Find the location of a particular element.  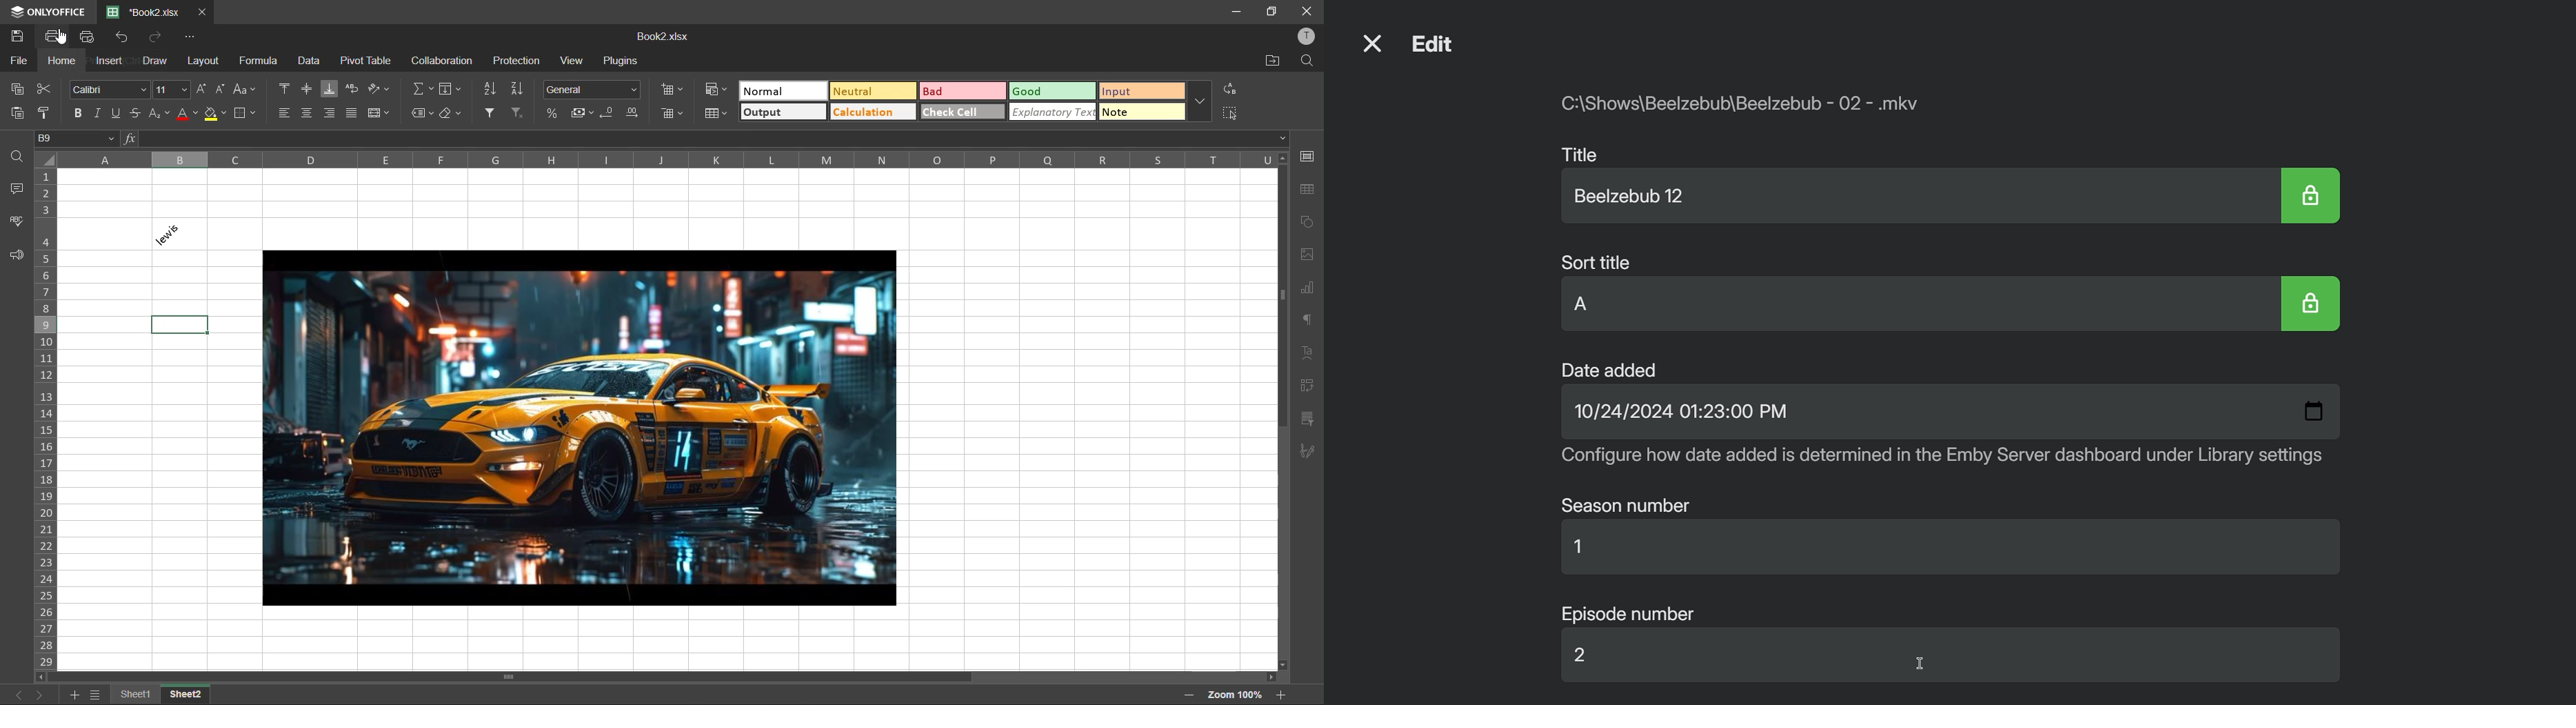

plugins is located at coordinates (623, 61).